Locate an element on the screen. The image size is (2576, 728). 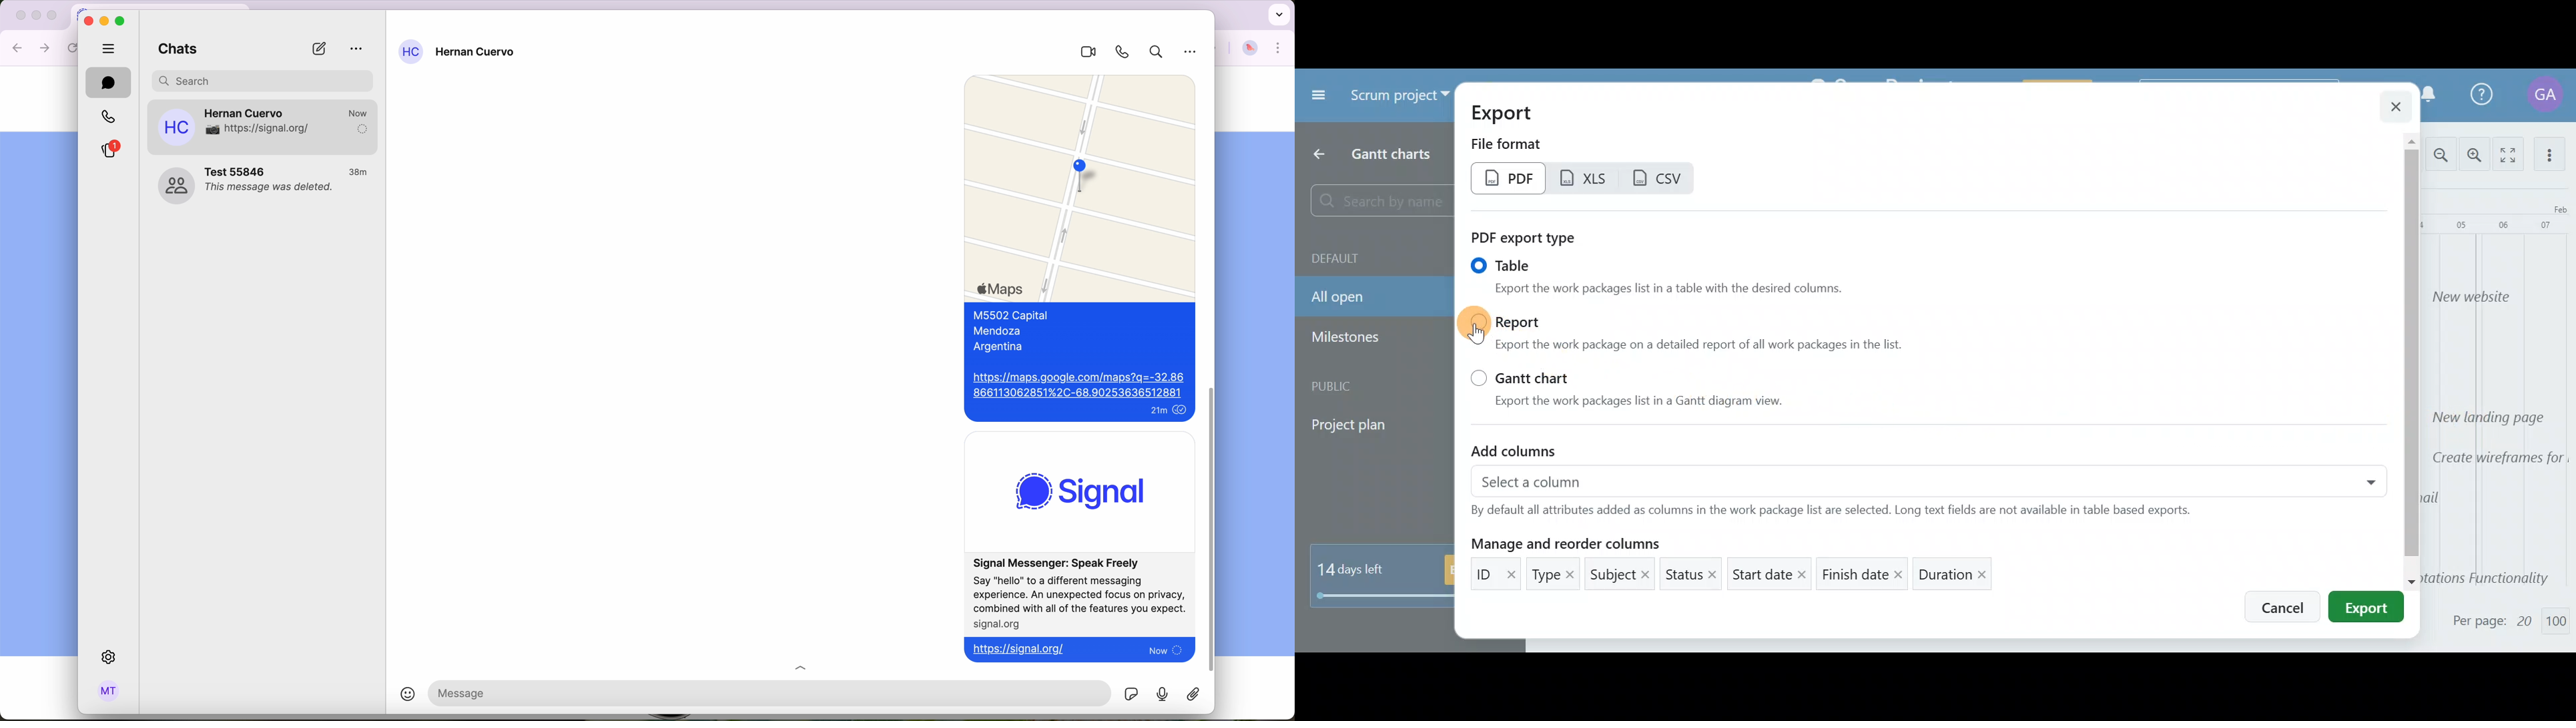
search is located at coordinates (1154, 53).